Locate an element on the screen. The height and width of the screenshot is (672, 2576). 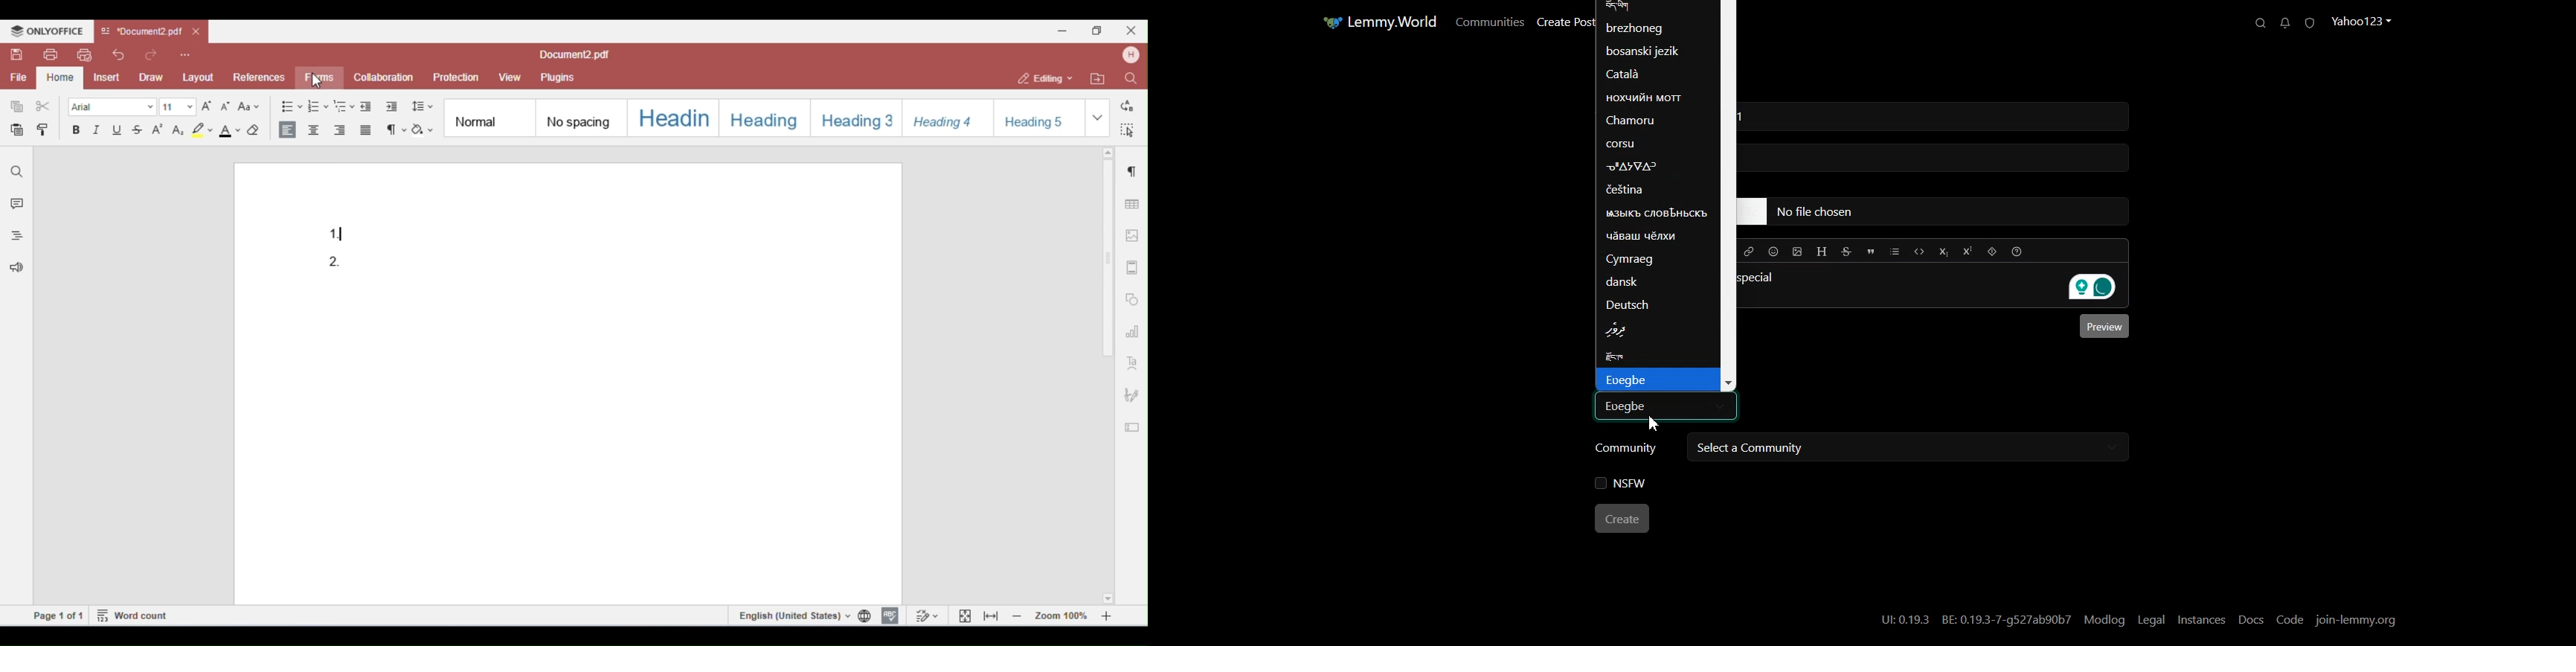
typing field is located at coordinates (1937, 115).